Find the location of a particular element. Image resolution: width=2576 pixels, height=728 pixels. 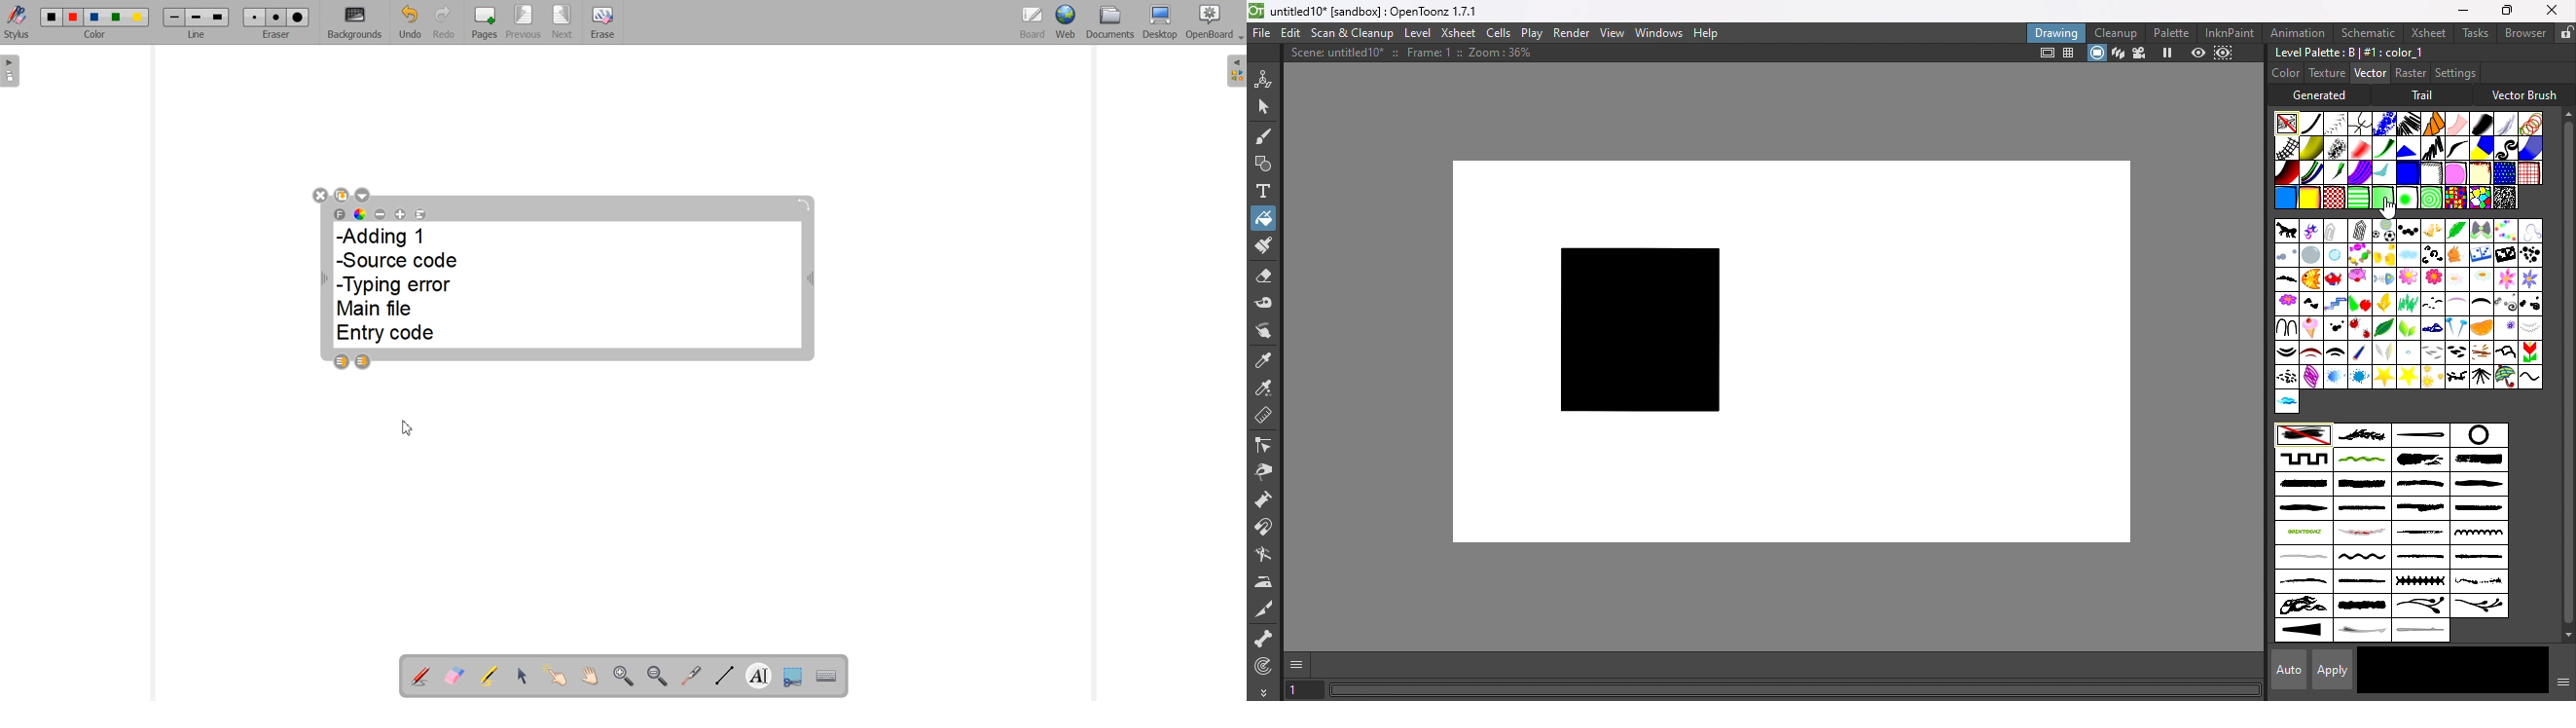

feat is located at coordinates (2286, 280).